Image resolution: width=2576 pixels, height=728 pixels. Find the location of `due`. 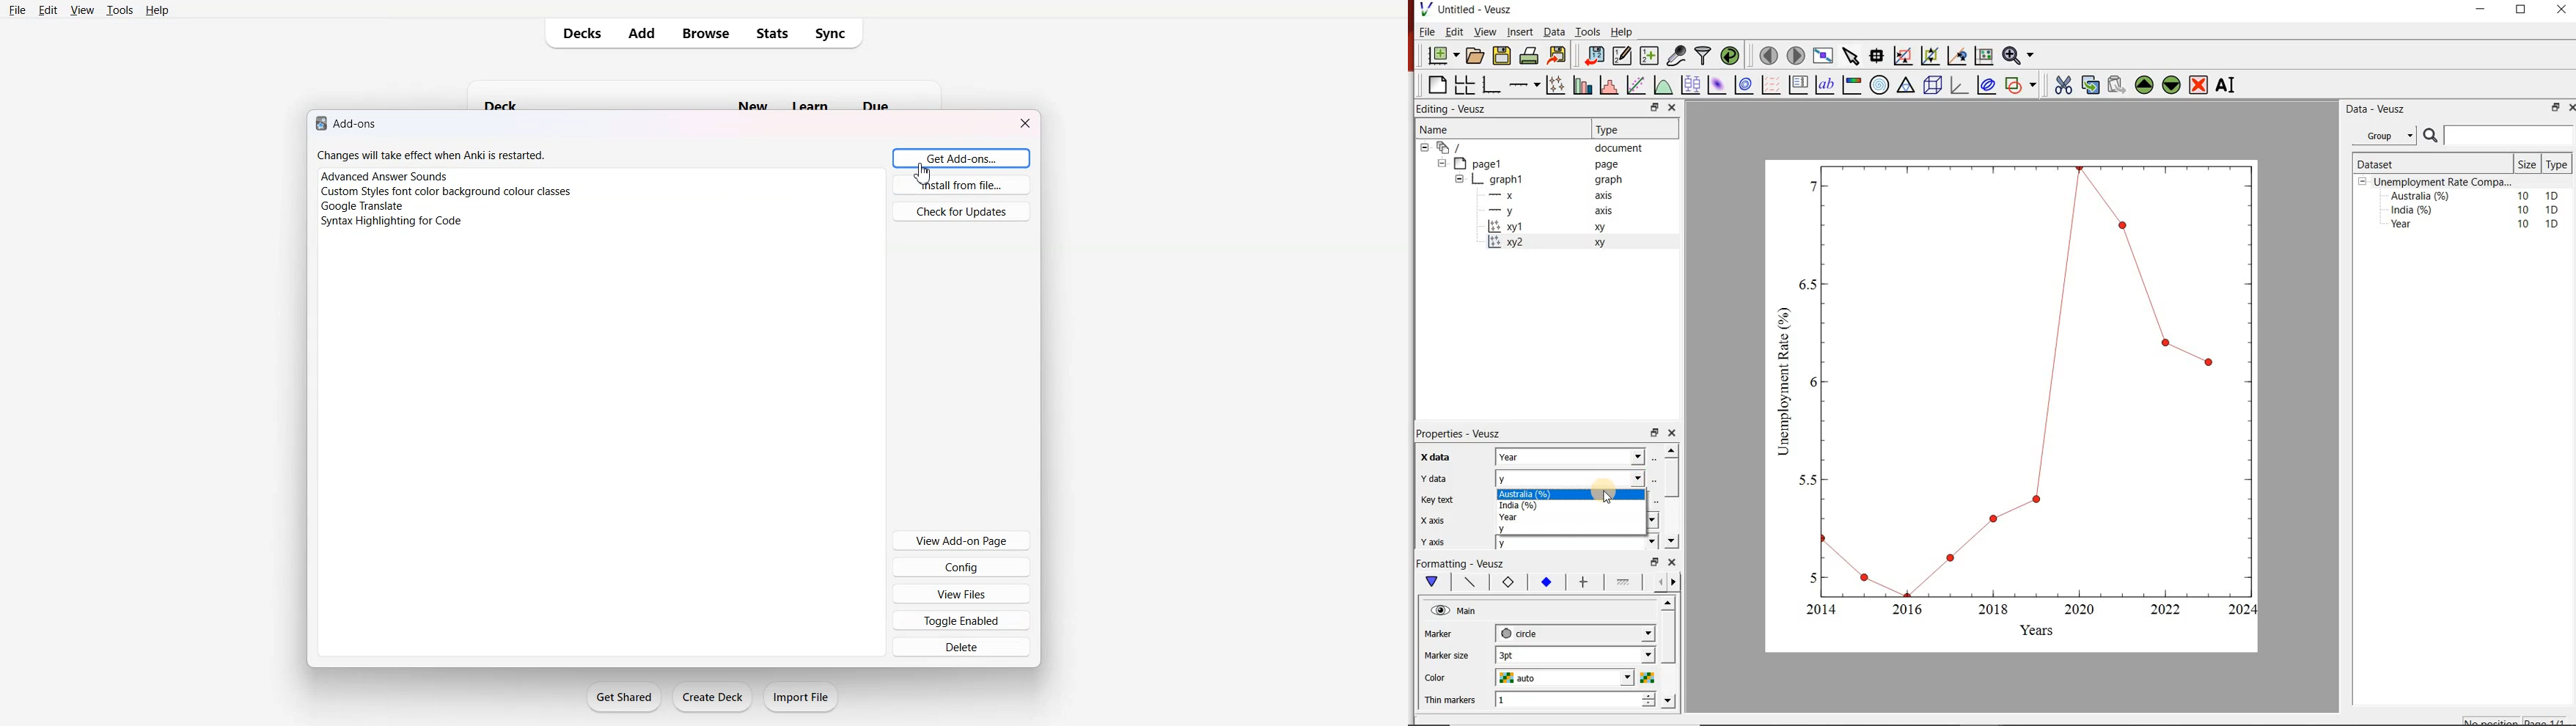

due is located at coordinates (876, 105).